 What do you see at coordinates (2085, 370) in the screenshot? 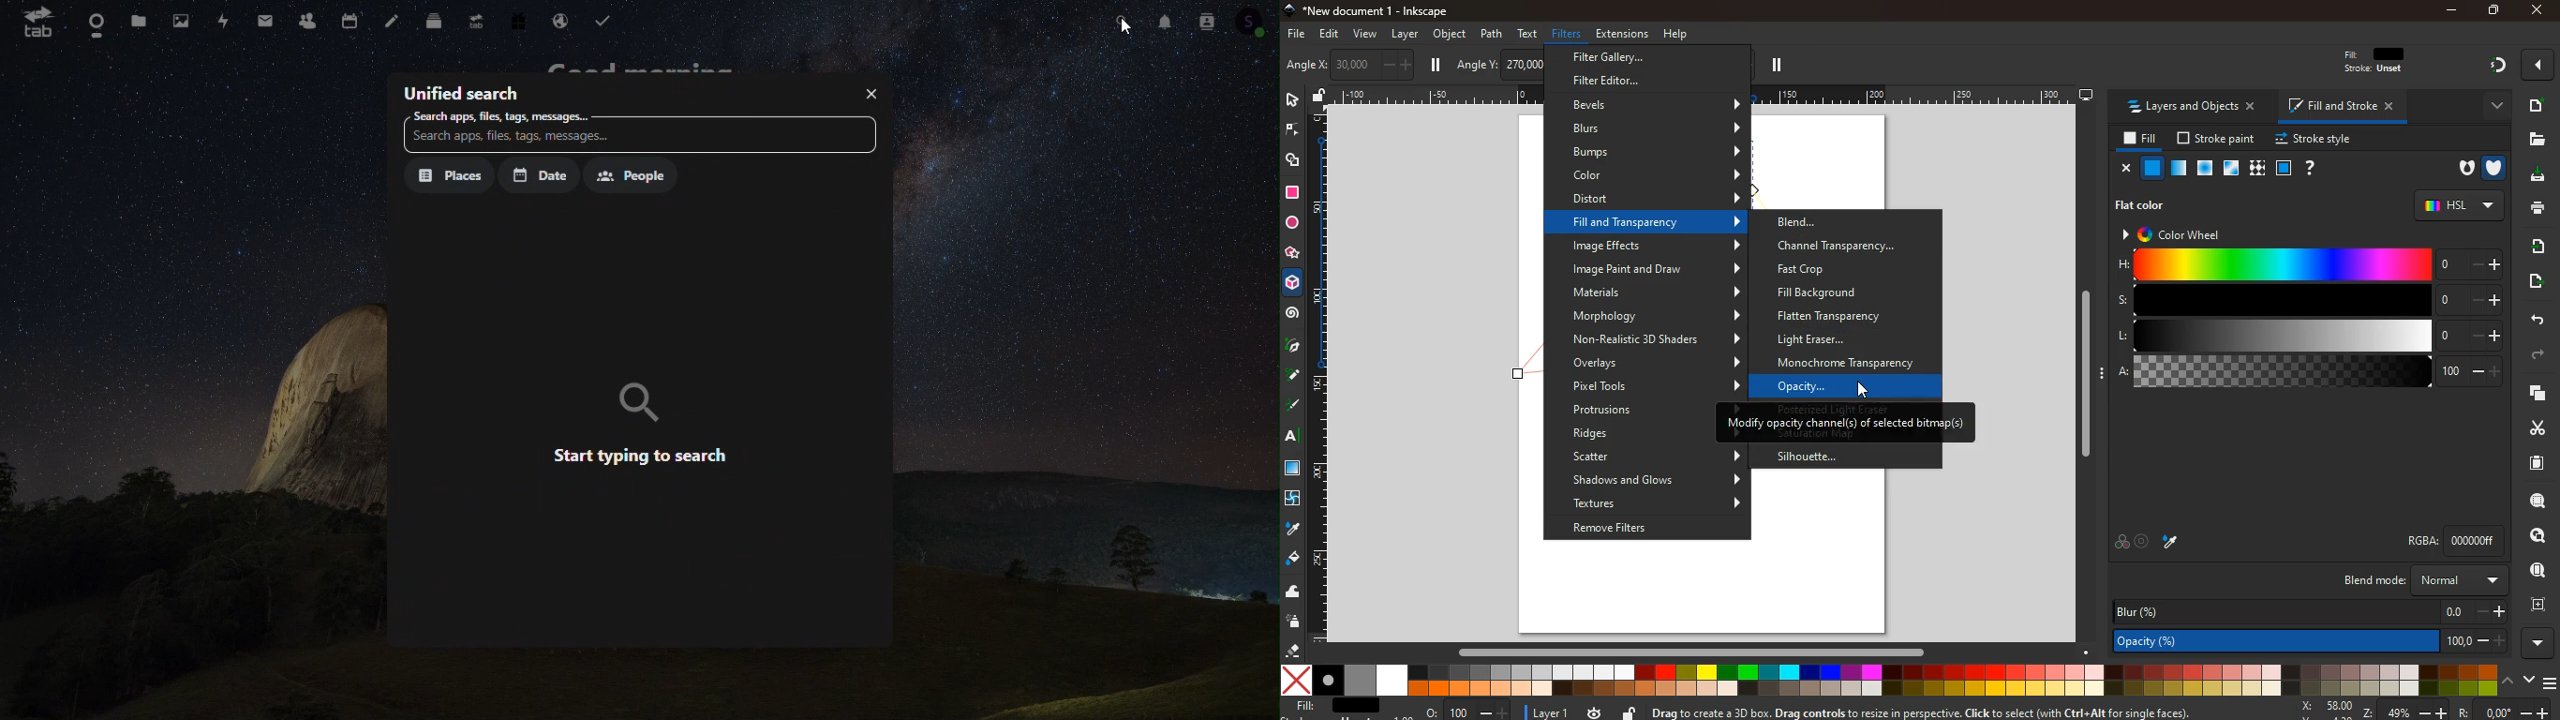
I see `Scrollbar` at bounding box center [2085, 370].